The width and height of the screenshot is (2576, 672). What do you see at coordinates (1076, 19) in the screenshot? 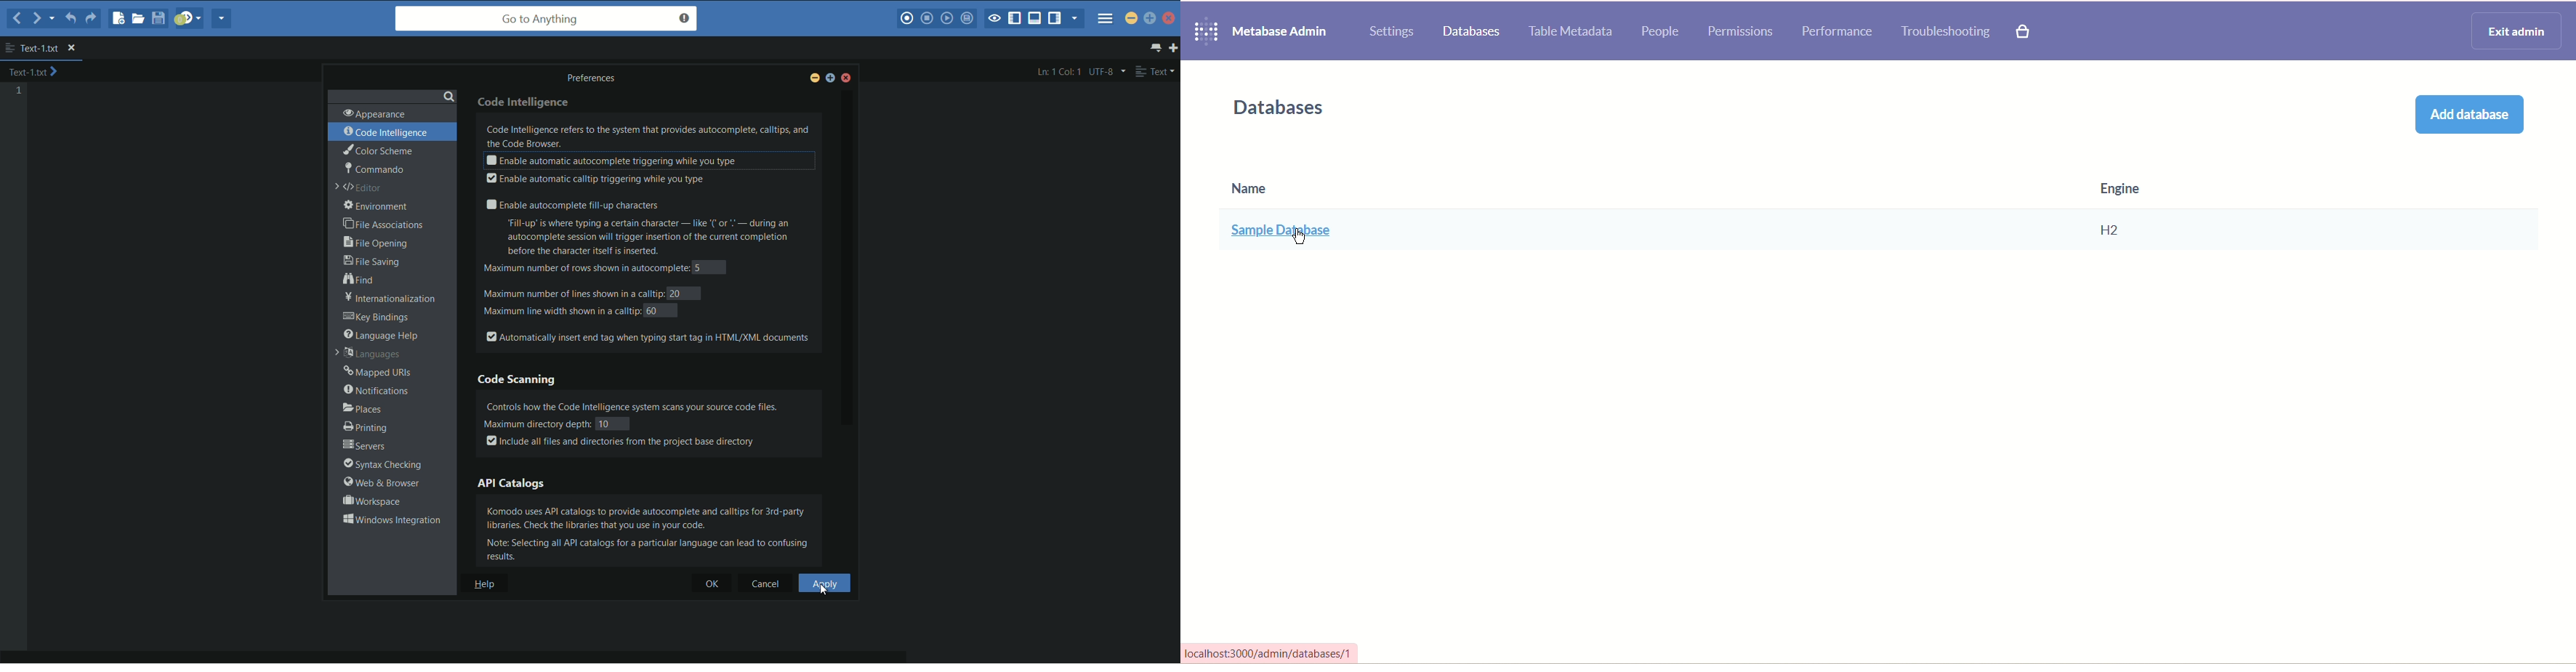
I see `show specific sidebar/tabs` at bounding box center [1076, 19].